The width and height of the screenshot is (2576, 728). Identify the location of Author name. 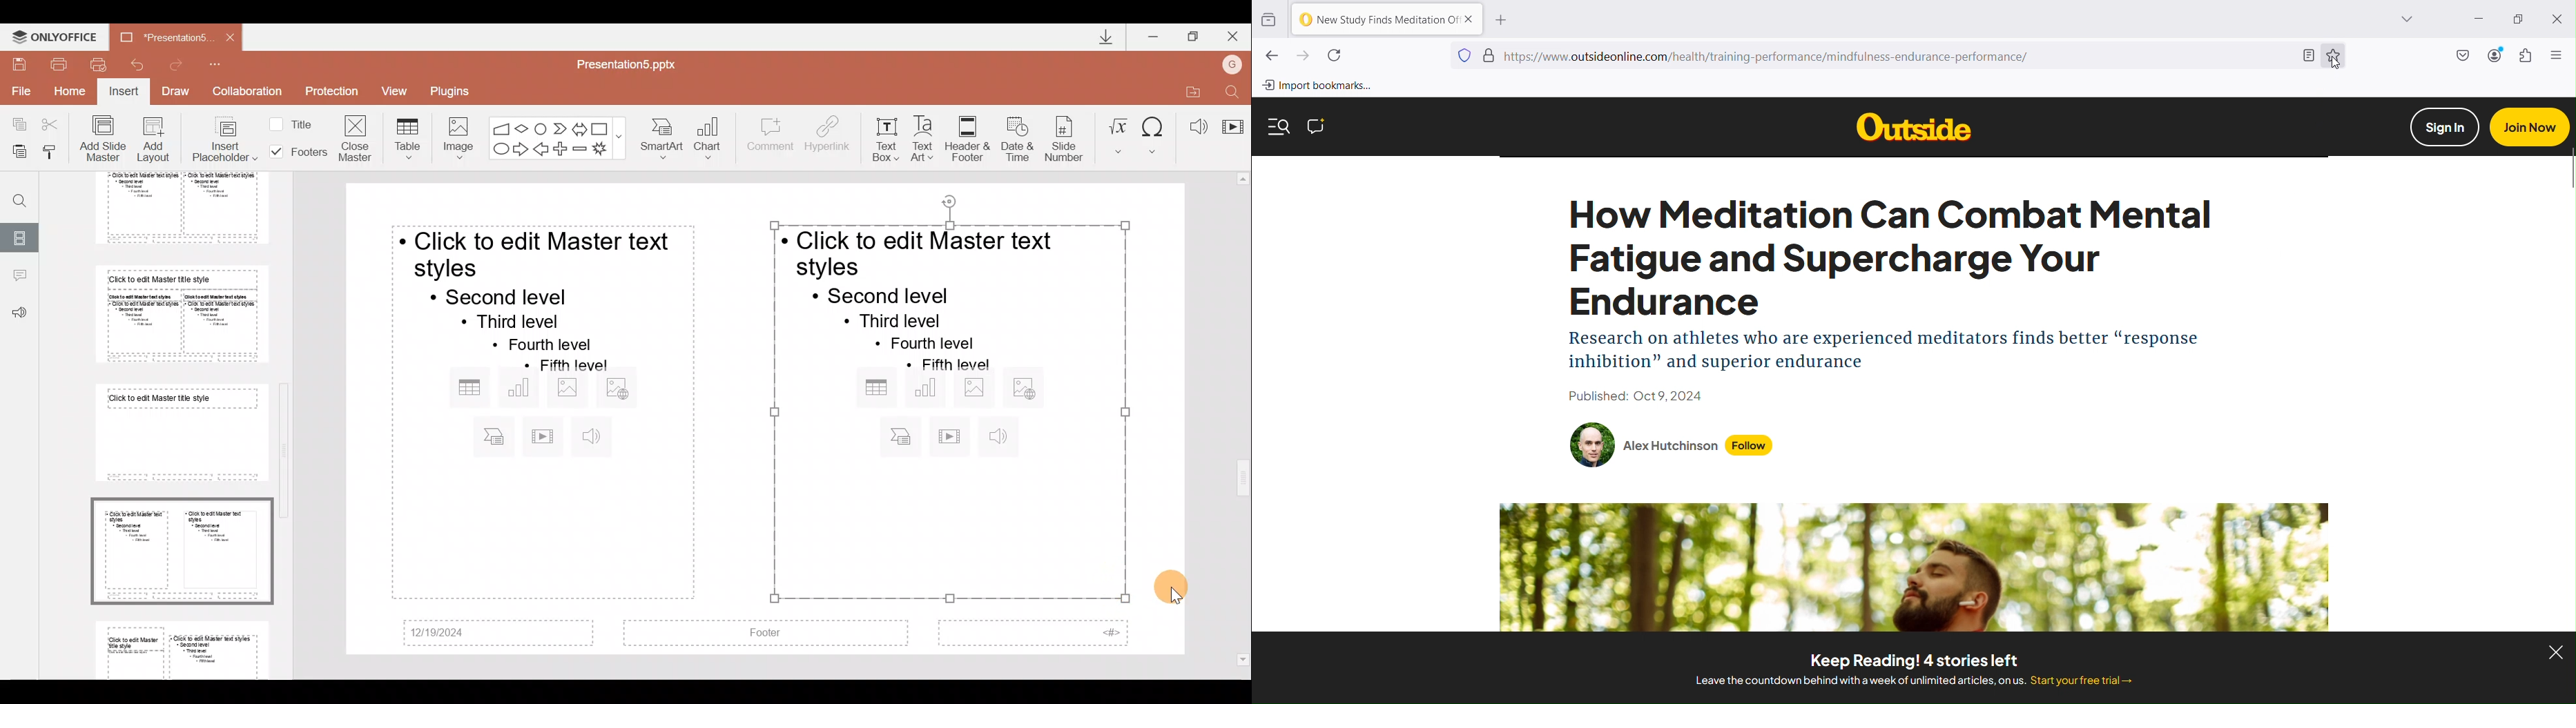
(1671, 446).